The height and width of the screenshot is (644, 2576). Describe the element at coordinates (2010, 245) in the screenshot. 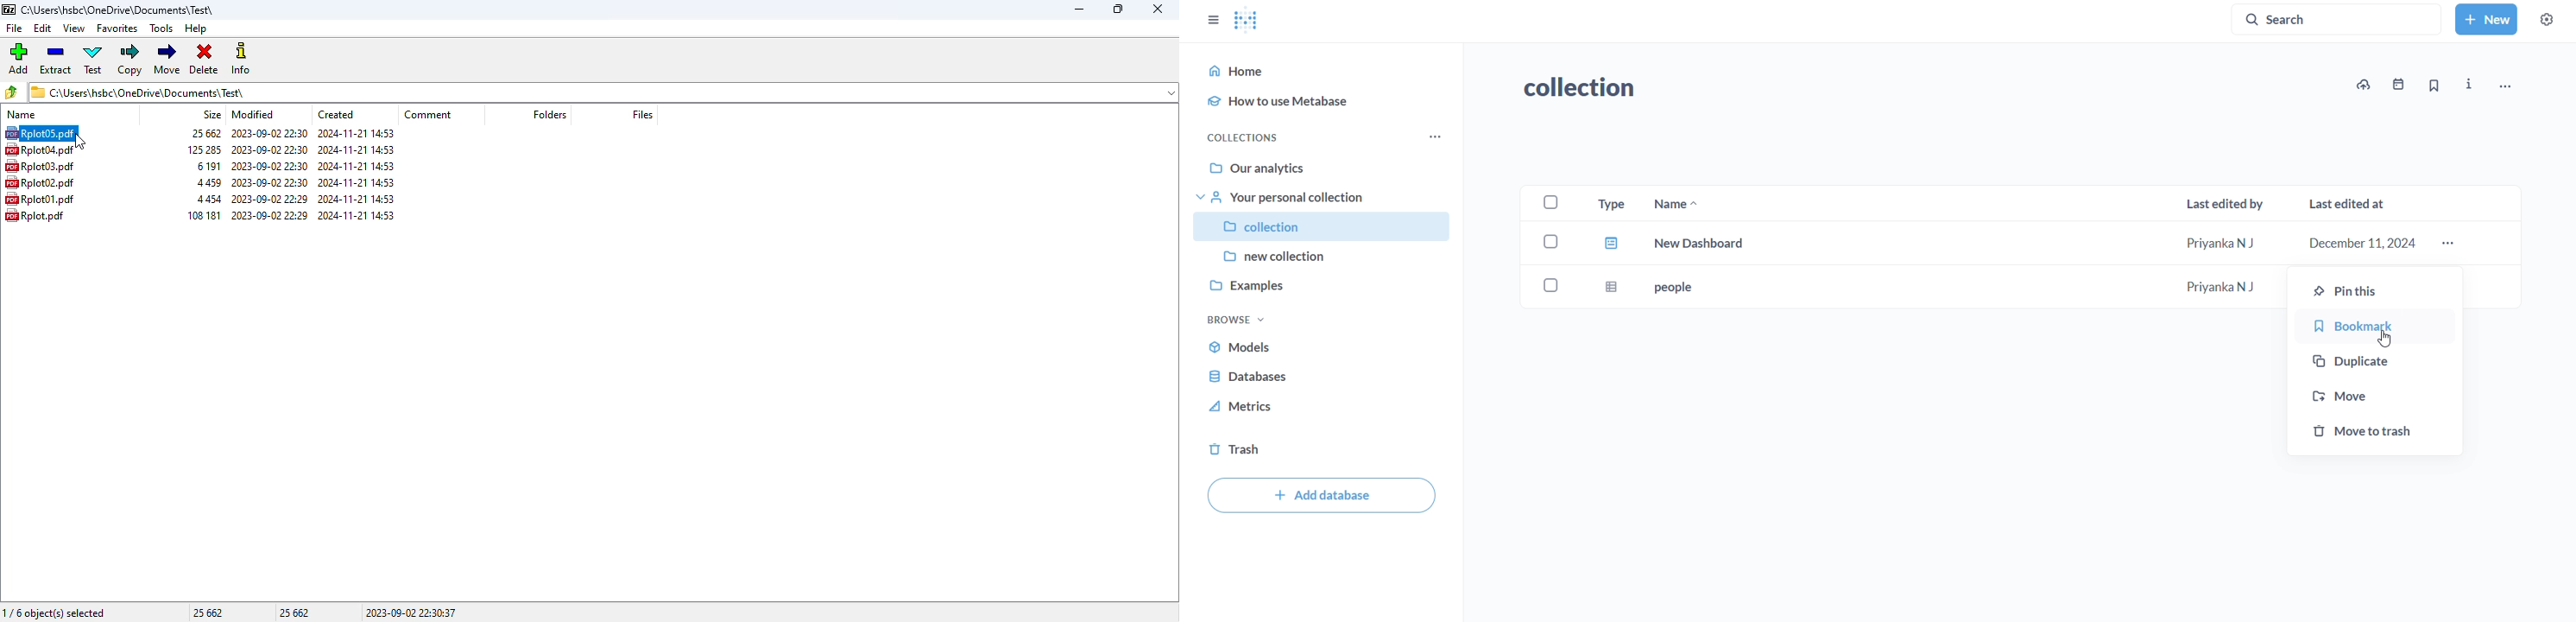

I see `new dashboard` at that location.